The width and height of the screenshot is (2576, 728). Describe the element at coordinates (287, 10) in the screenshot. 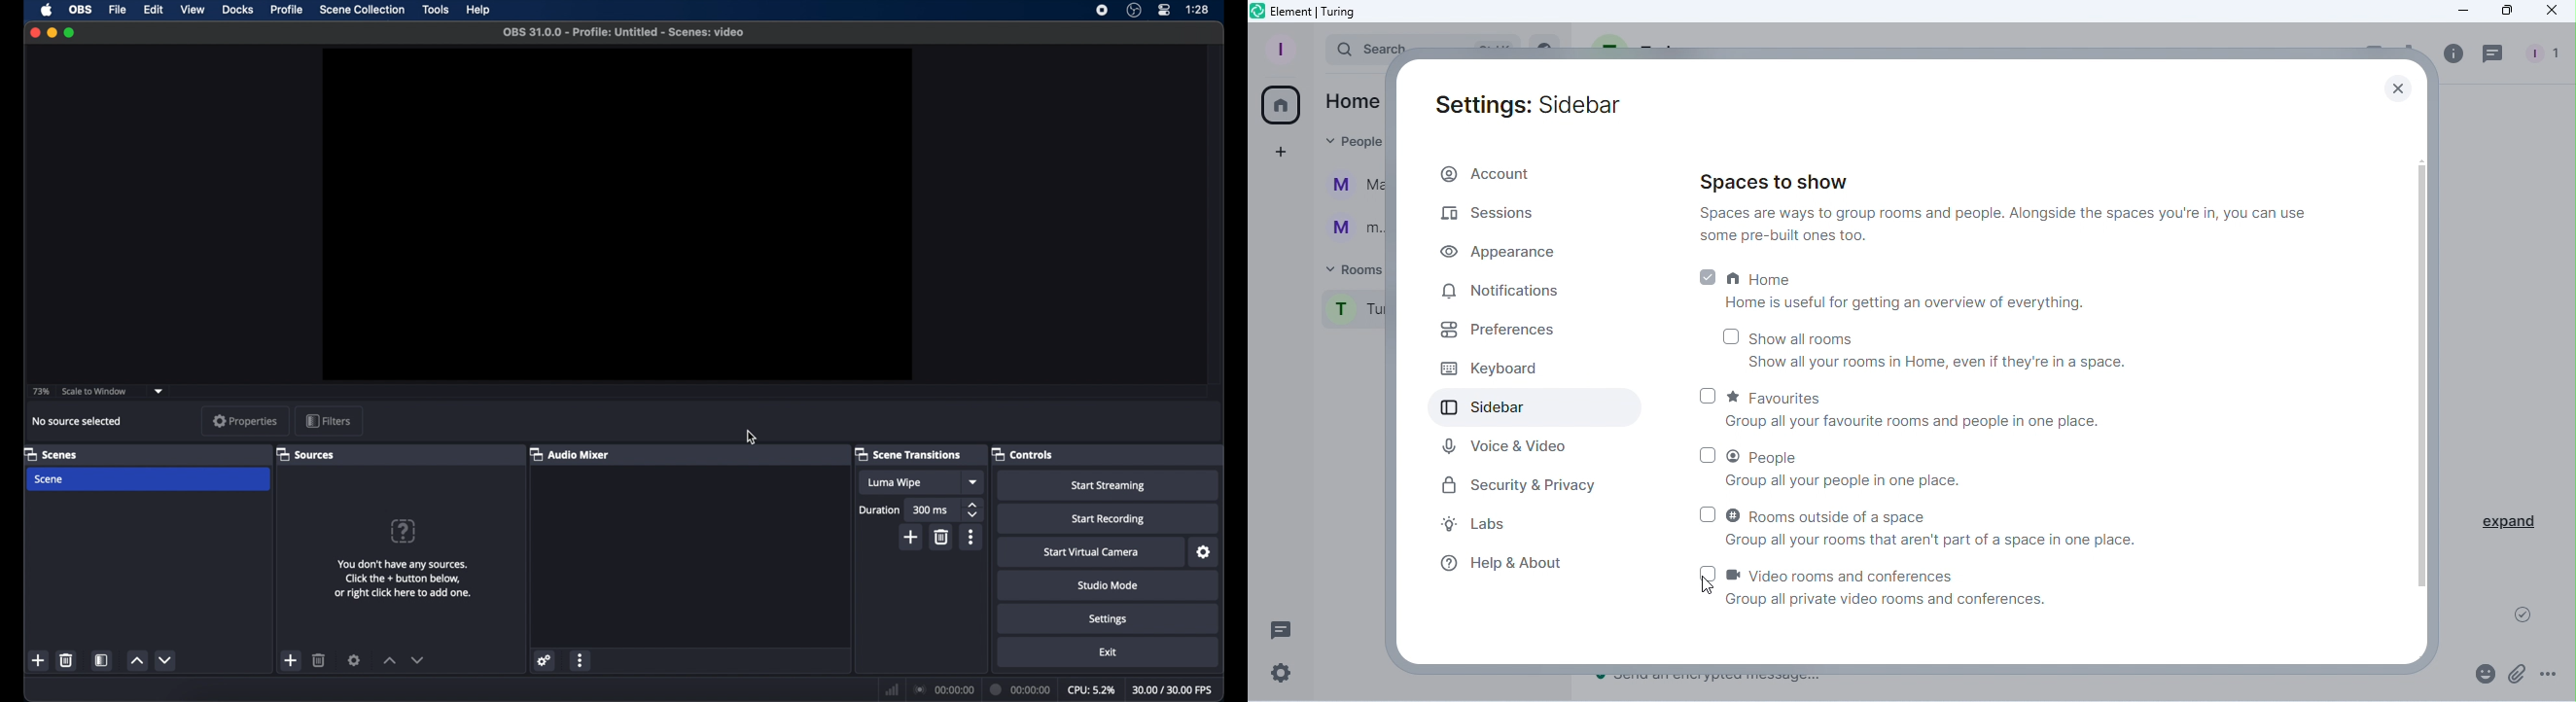

I see `profile` at that location.